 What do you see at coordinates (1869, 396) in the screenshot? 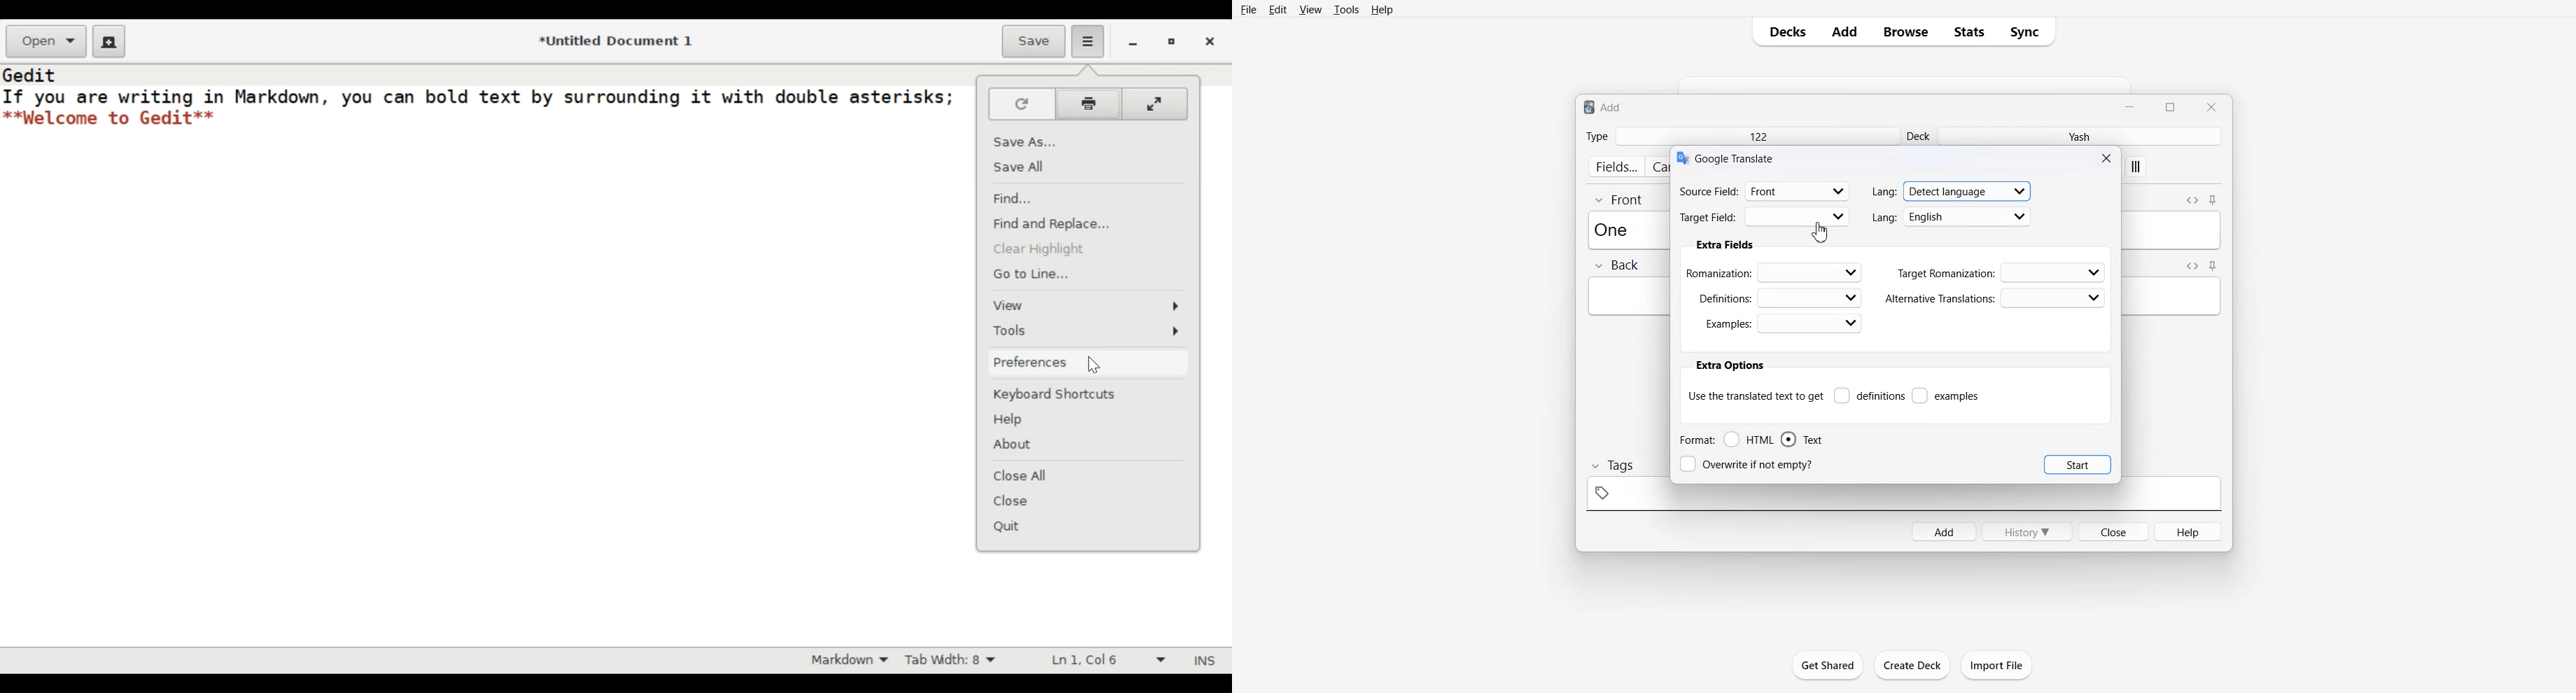
I see `Definitions` at bounding box center [1869, 396].